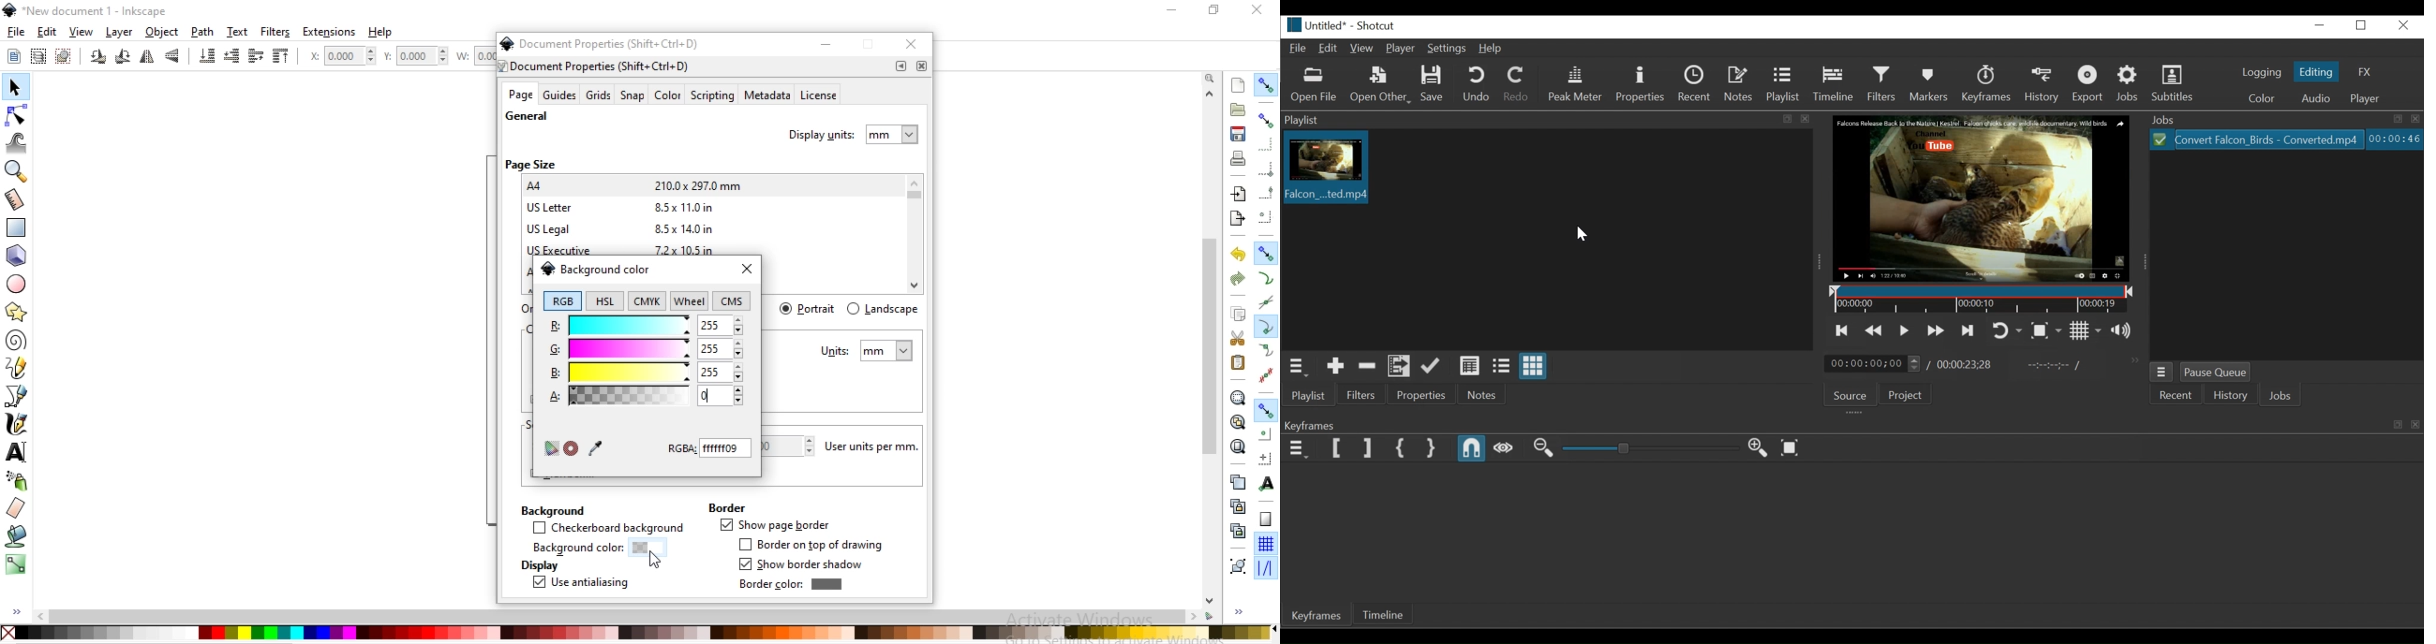  Describe the element at coordinates (1783, 84) in the screenshot. I see `Playlist` at that location.